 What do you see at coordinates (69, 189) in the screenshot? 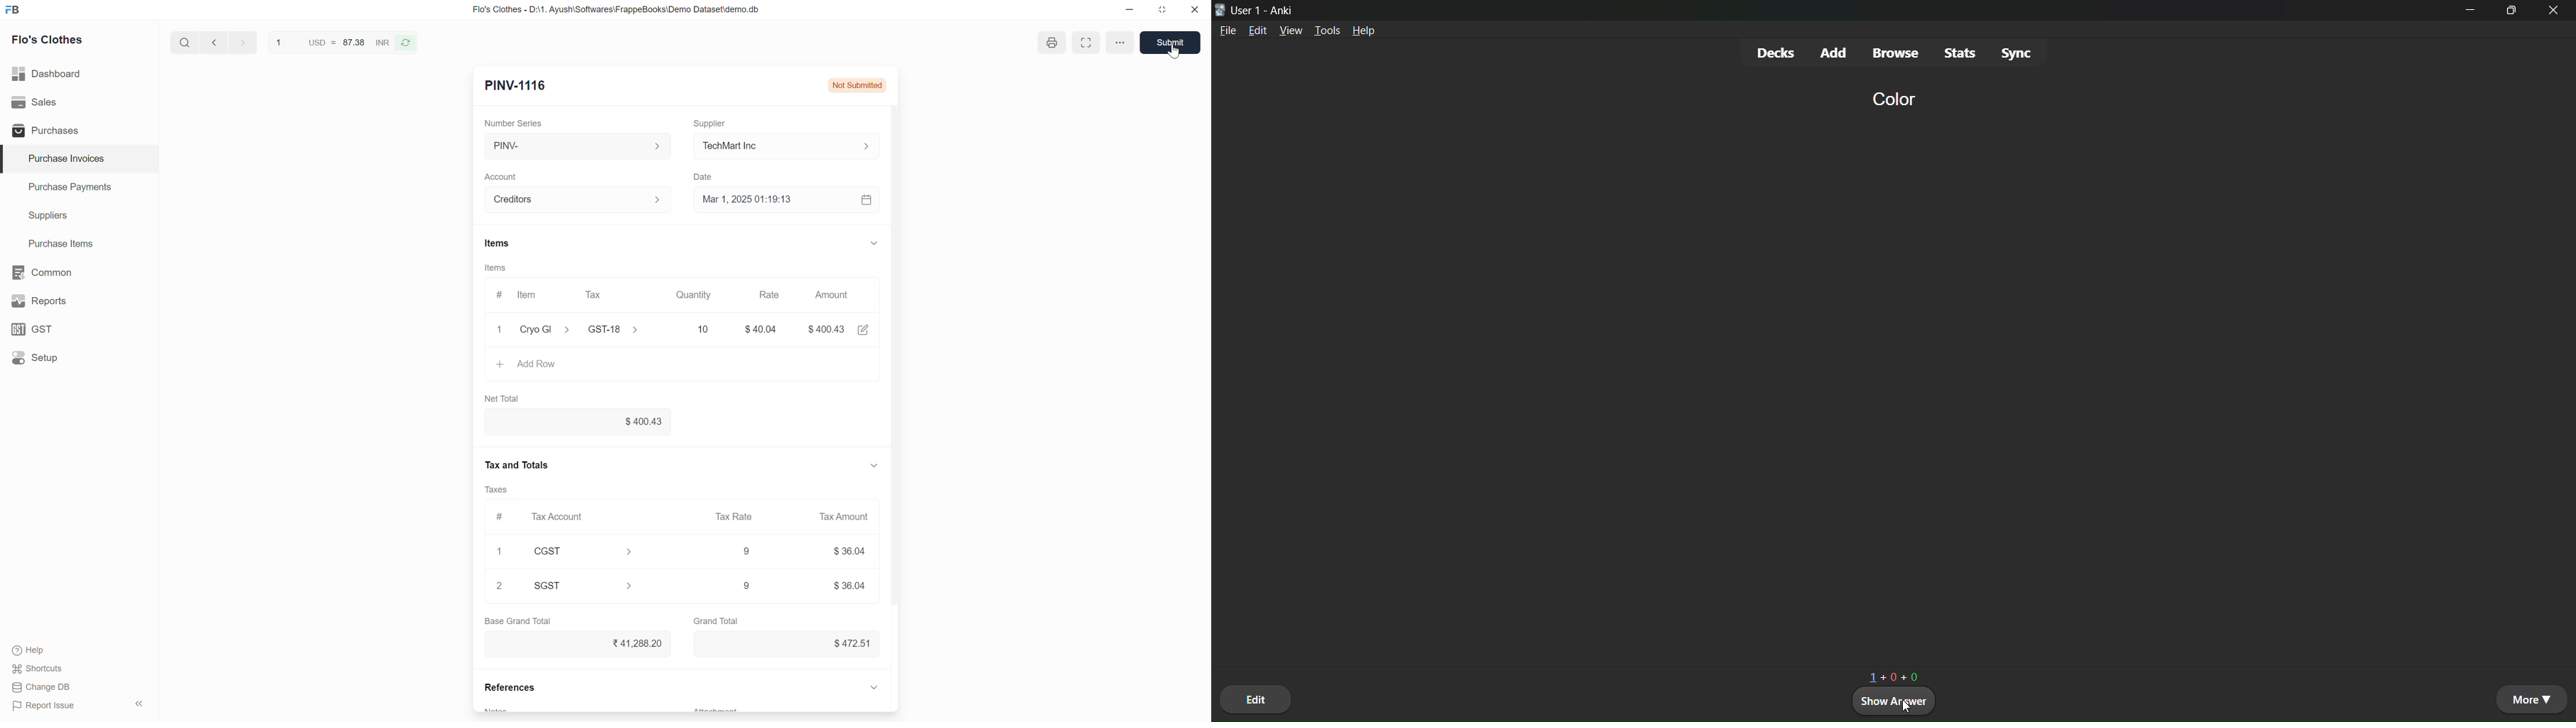
I see `Purchase Payments` at bounding box center [69, 189].